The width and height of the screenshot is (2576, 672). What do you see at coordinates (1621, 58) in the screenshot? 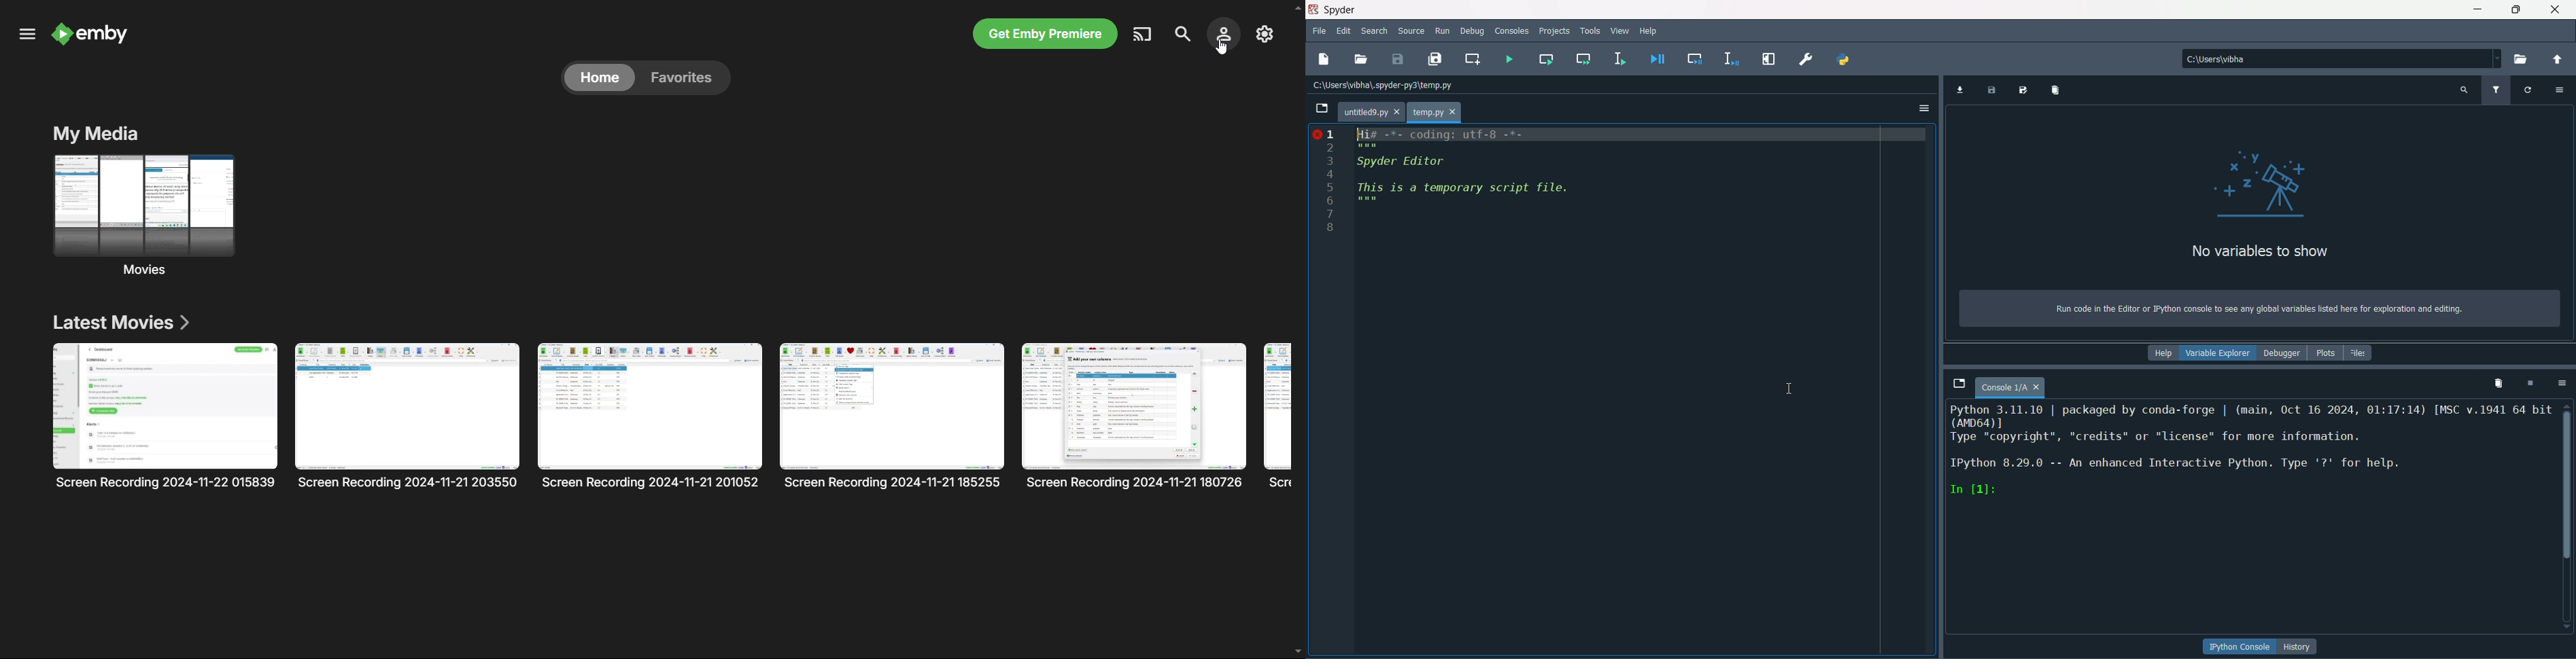
I see `run selection` at bounding box center [1621, 58].